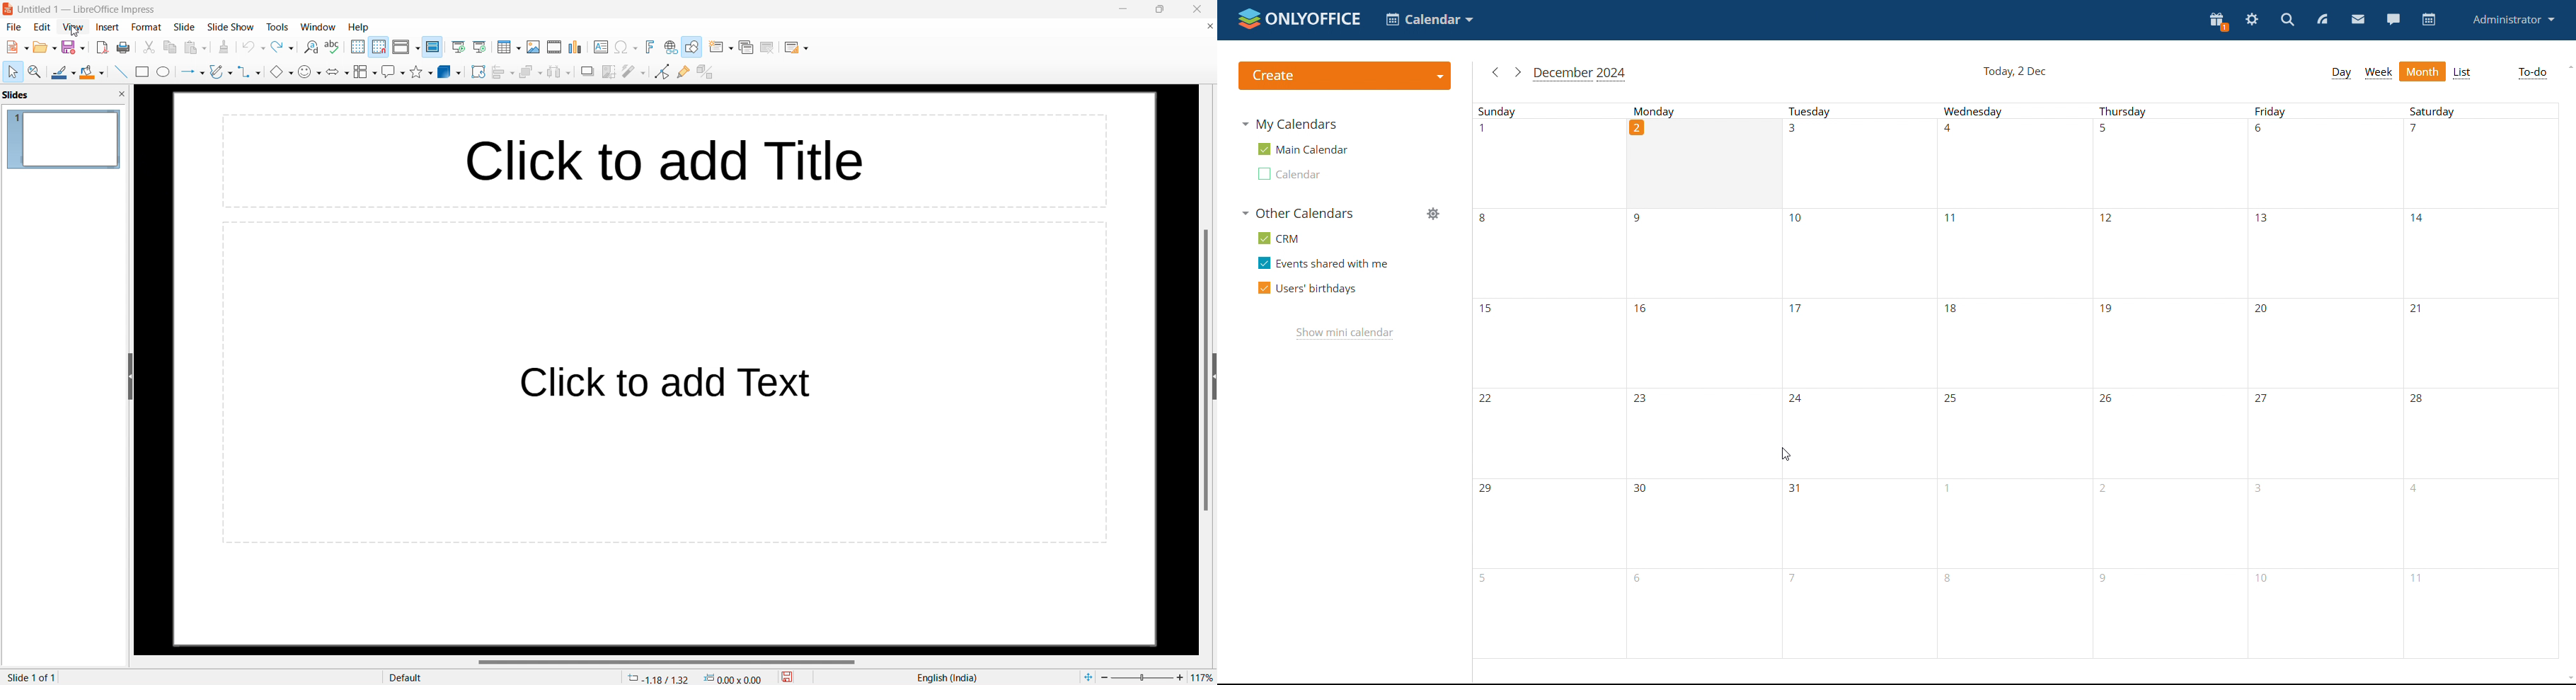 This screenshot has height=700, width=2576. I want to click on show gluepoint functions, so click(684, 72).